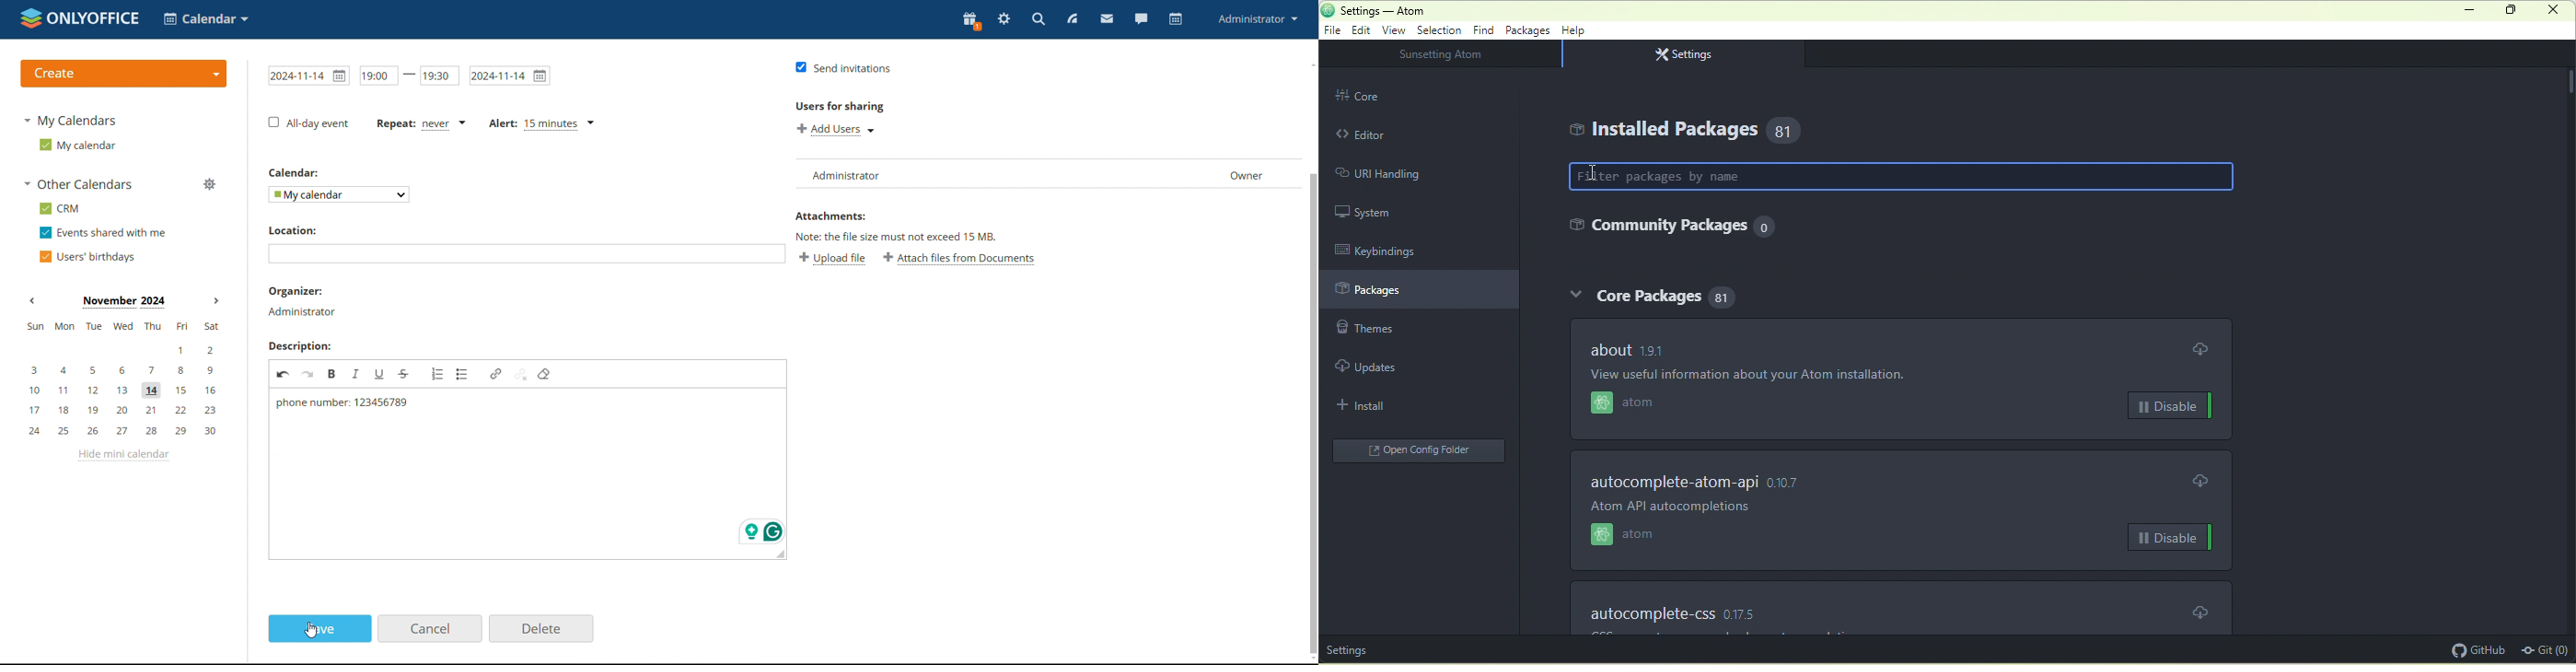 The width and height of the screenshot is (2576, 672). What do you see at coordinates (295, 290) in the screenshot?
I see `organizer` at bounding box center [295, 290].